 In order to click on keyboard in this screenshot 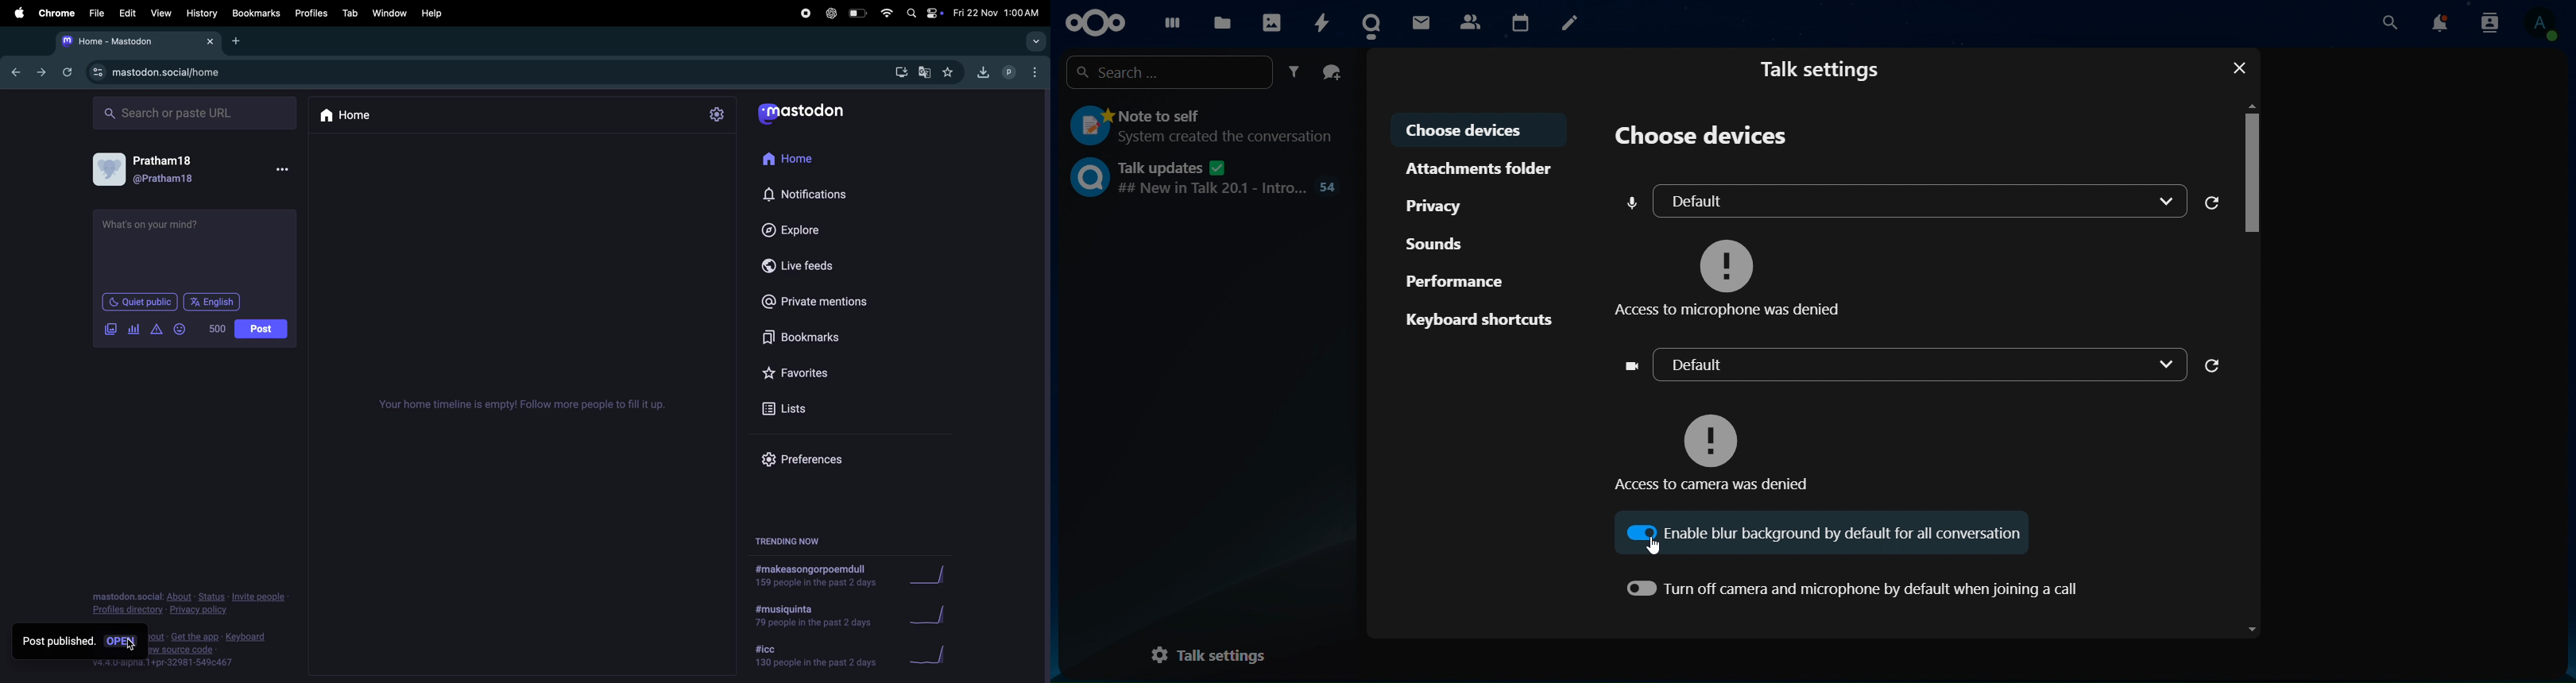, I will do `click(248, 637)`.